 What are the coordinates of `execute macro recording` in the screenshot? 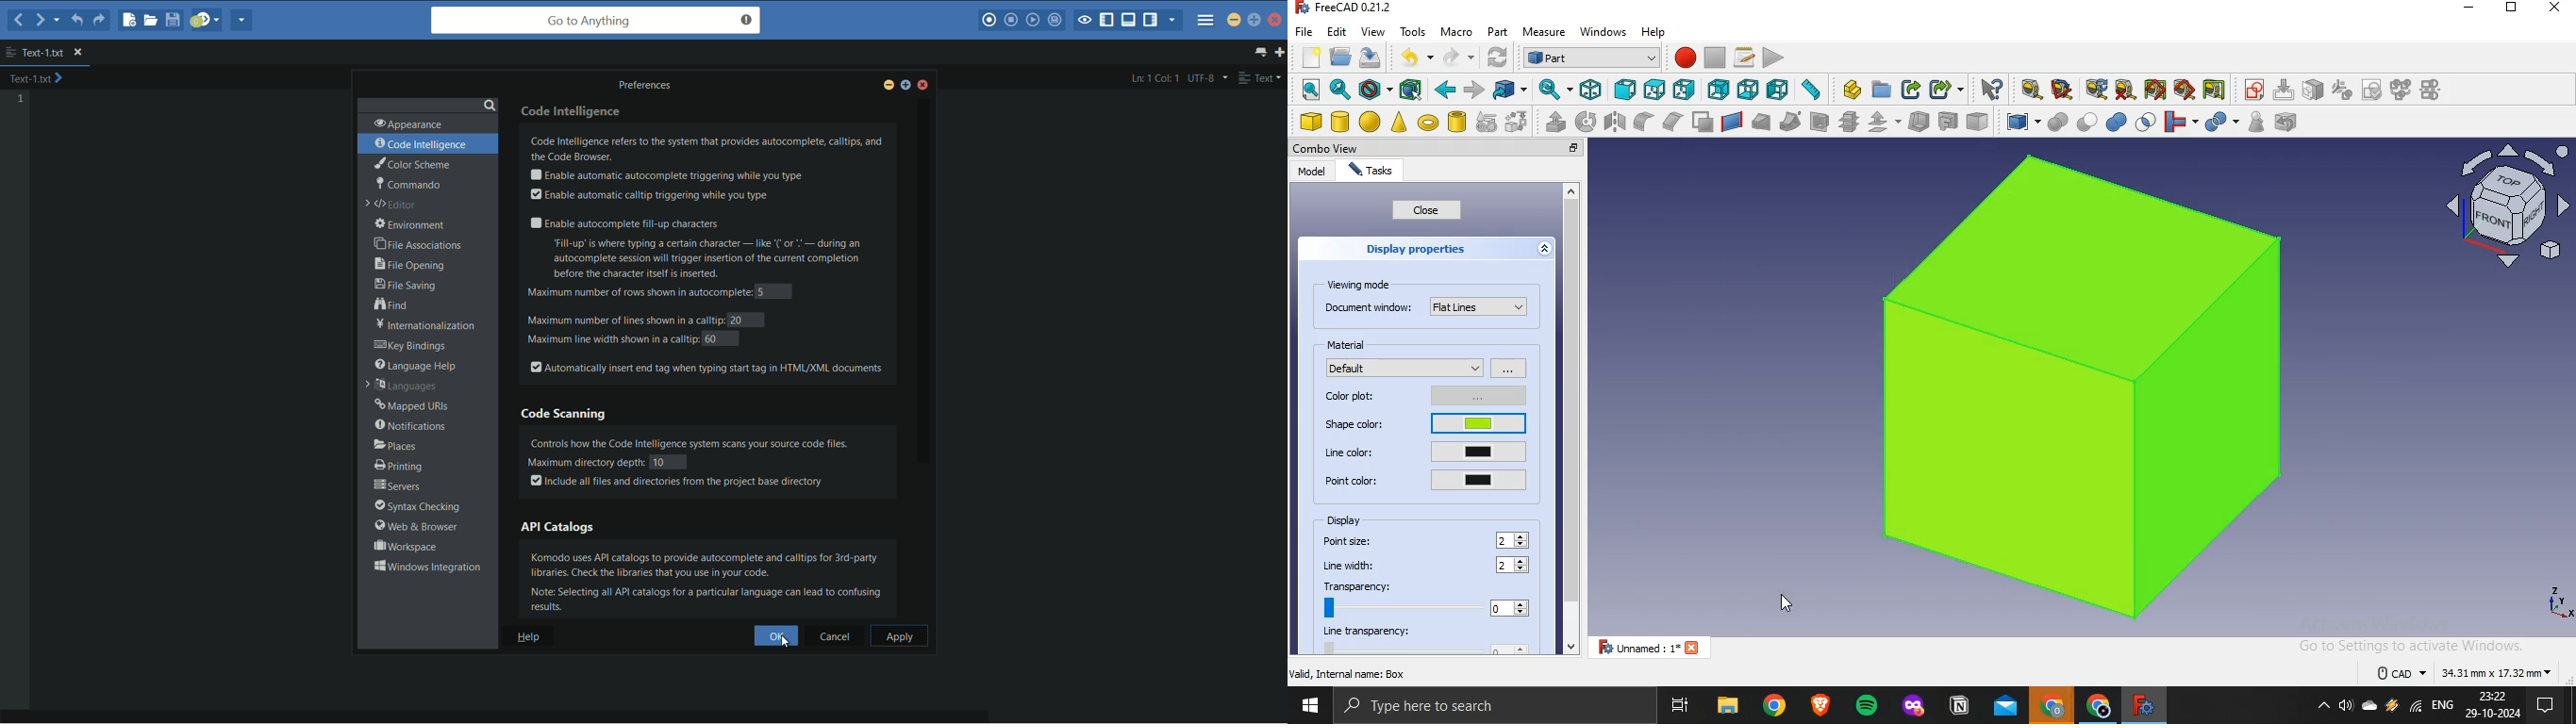 It's located at (1774, 57).